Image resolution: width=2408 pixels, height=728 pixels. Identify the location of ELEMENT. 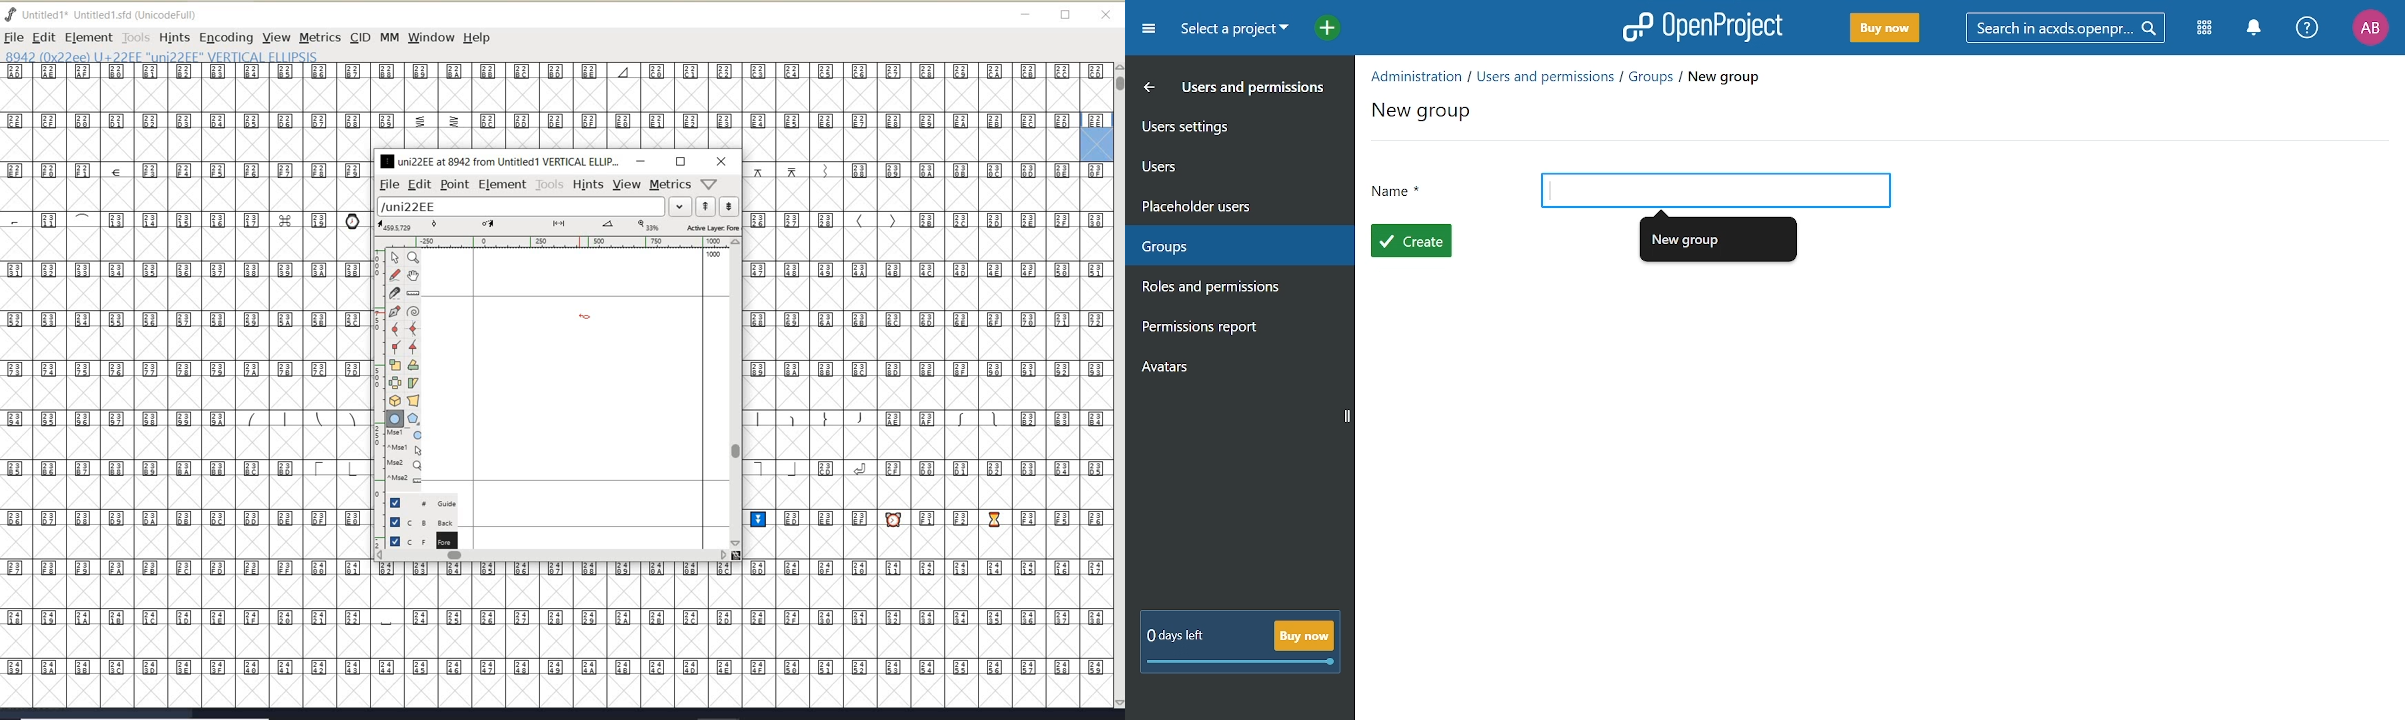
(88, 37).